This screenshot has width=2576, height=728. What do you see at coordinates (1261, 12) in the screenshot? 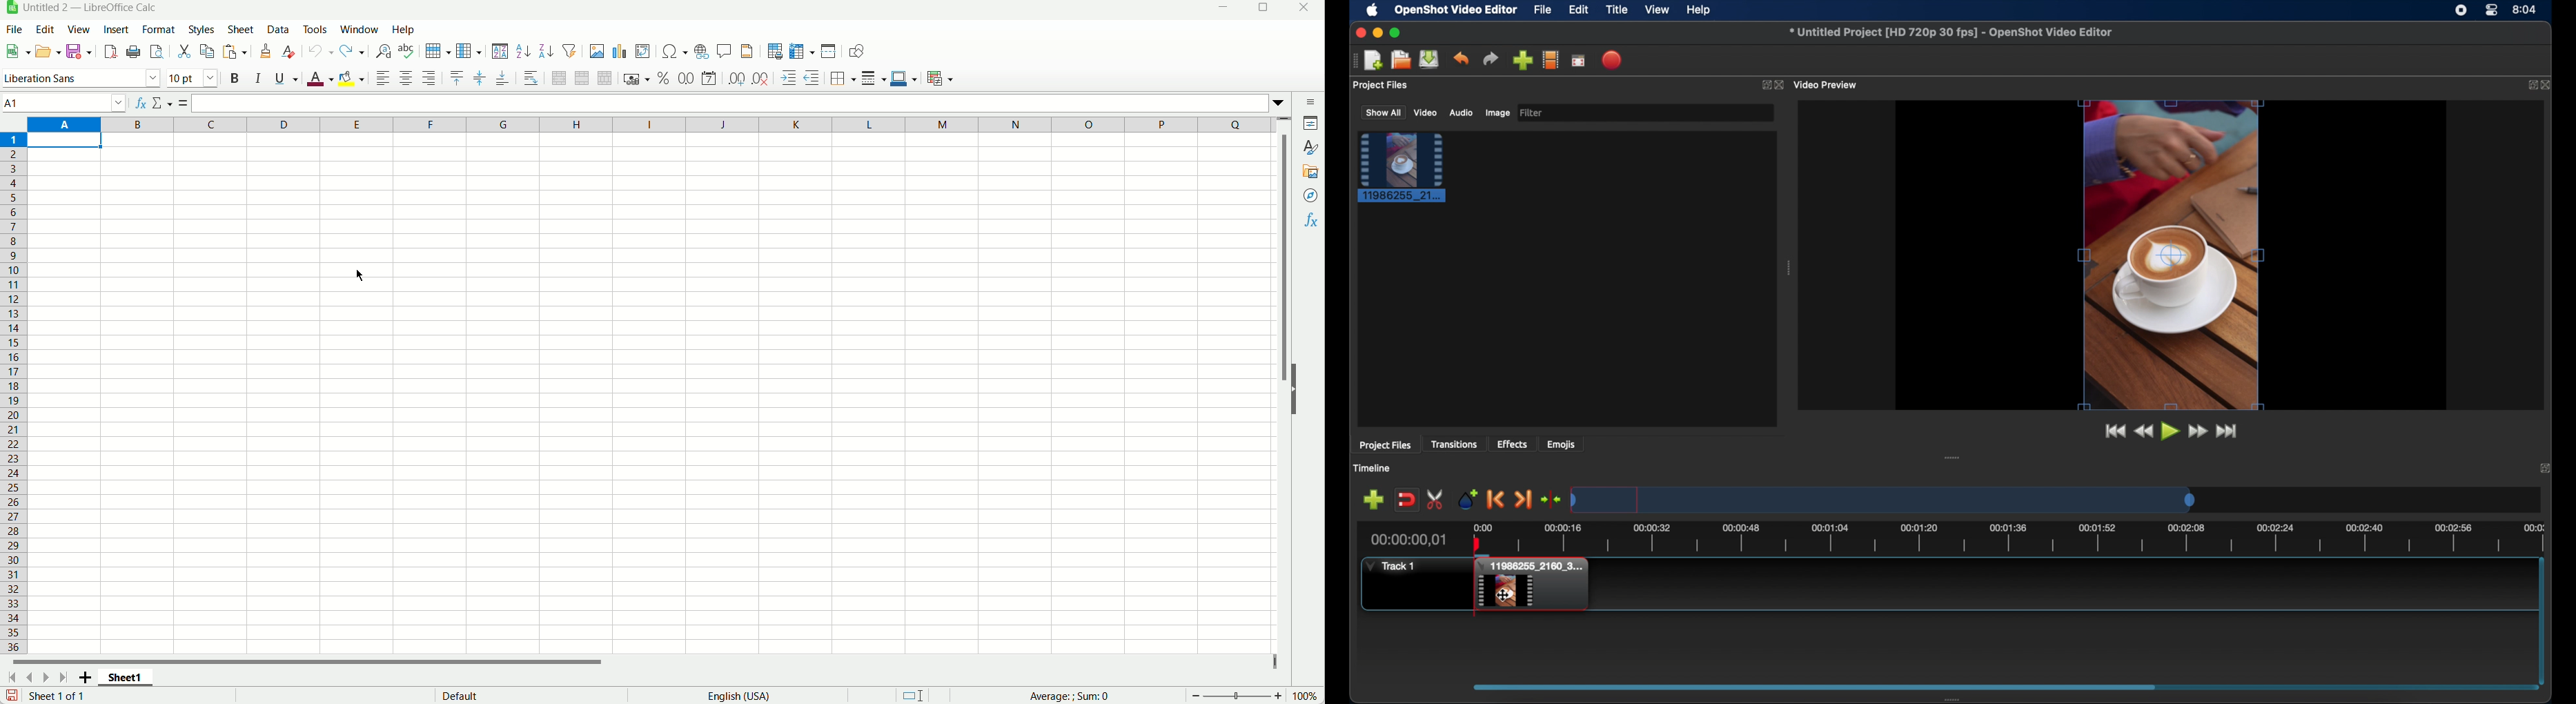
I see `Maximize` at bounding box center [1261, 12].